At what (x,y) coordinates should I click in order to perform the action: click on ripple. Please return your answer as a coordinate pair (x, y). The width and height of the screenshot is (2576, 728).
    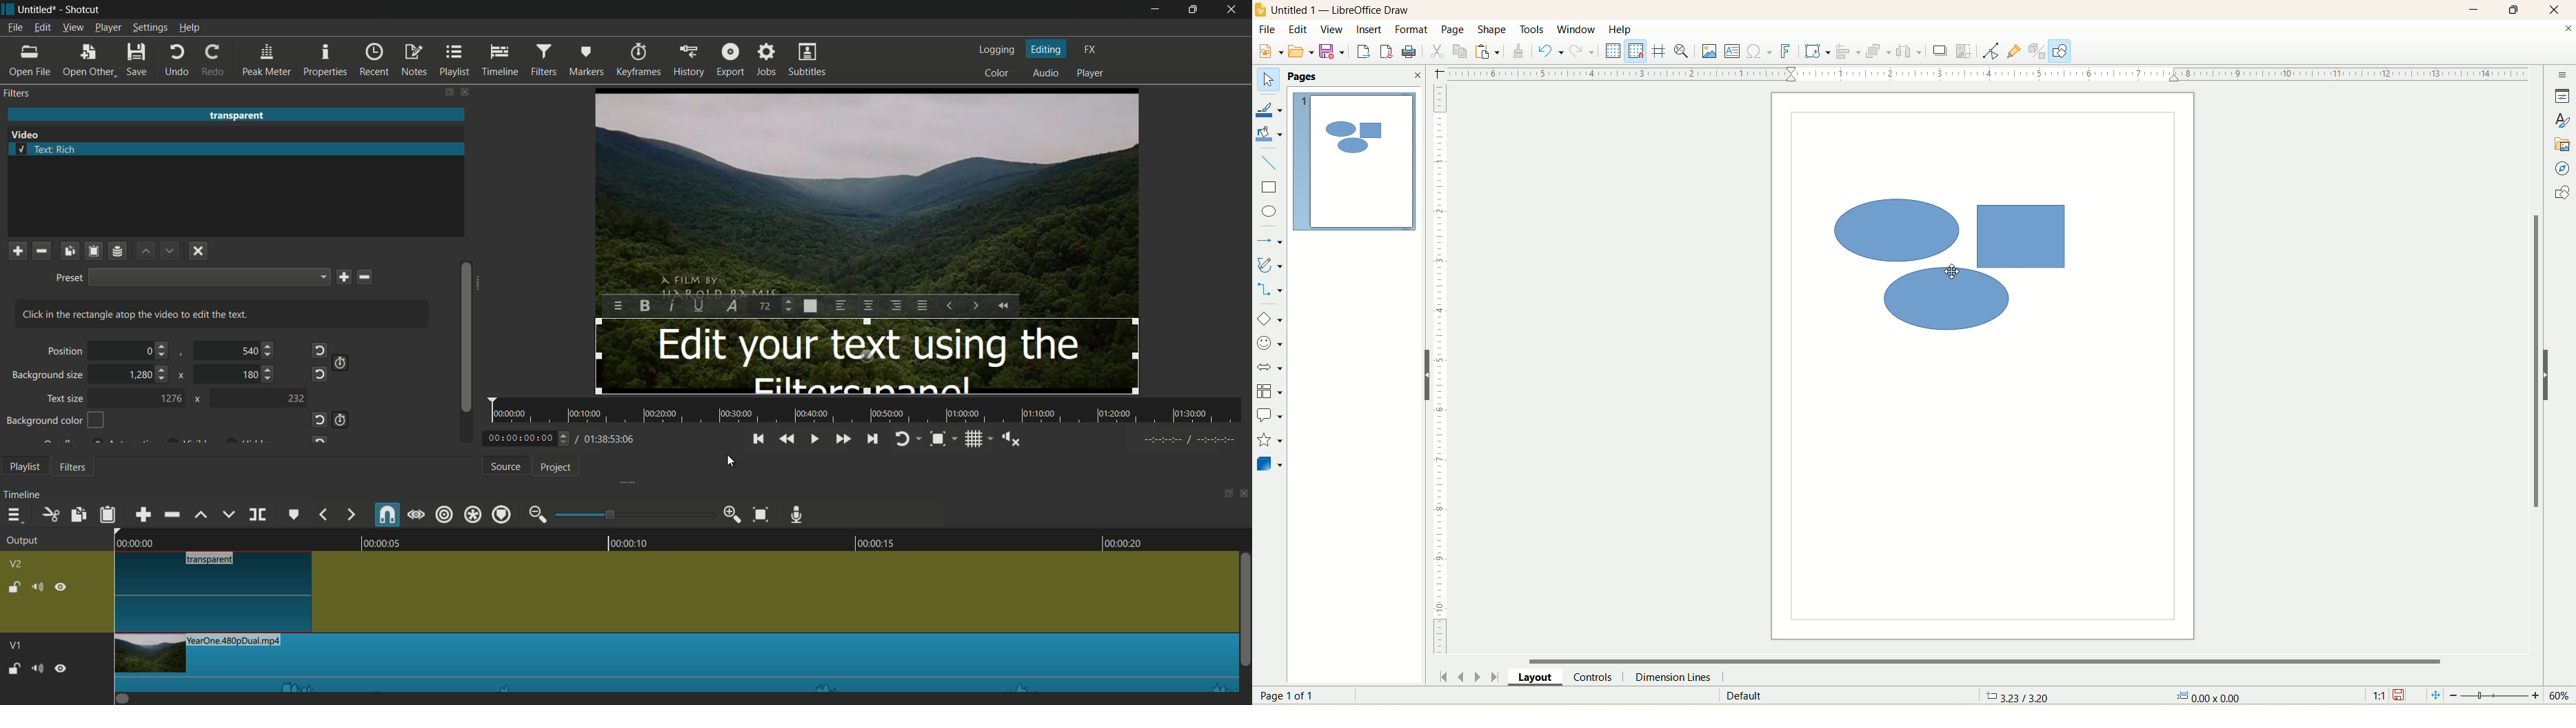
    Looking at the image, I should click on (446, 515).